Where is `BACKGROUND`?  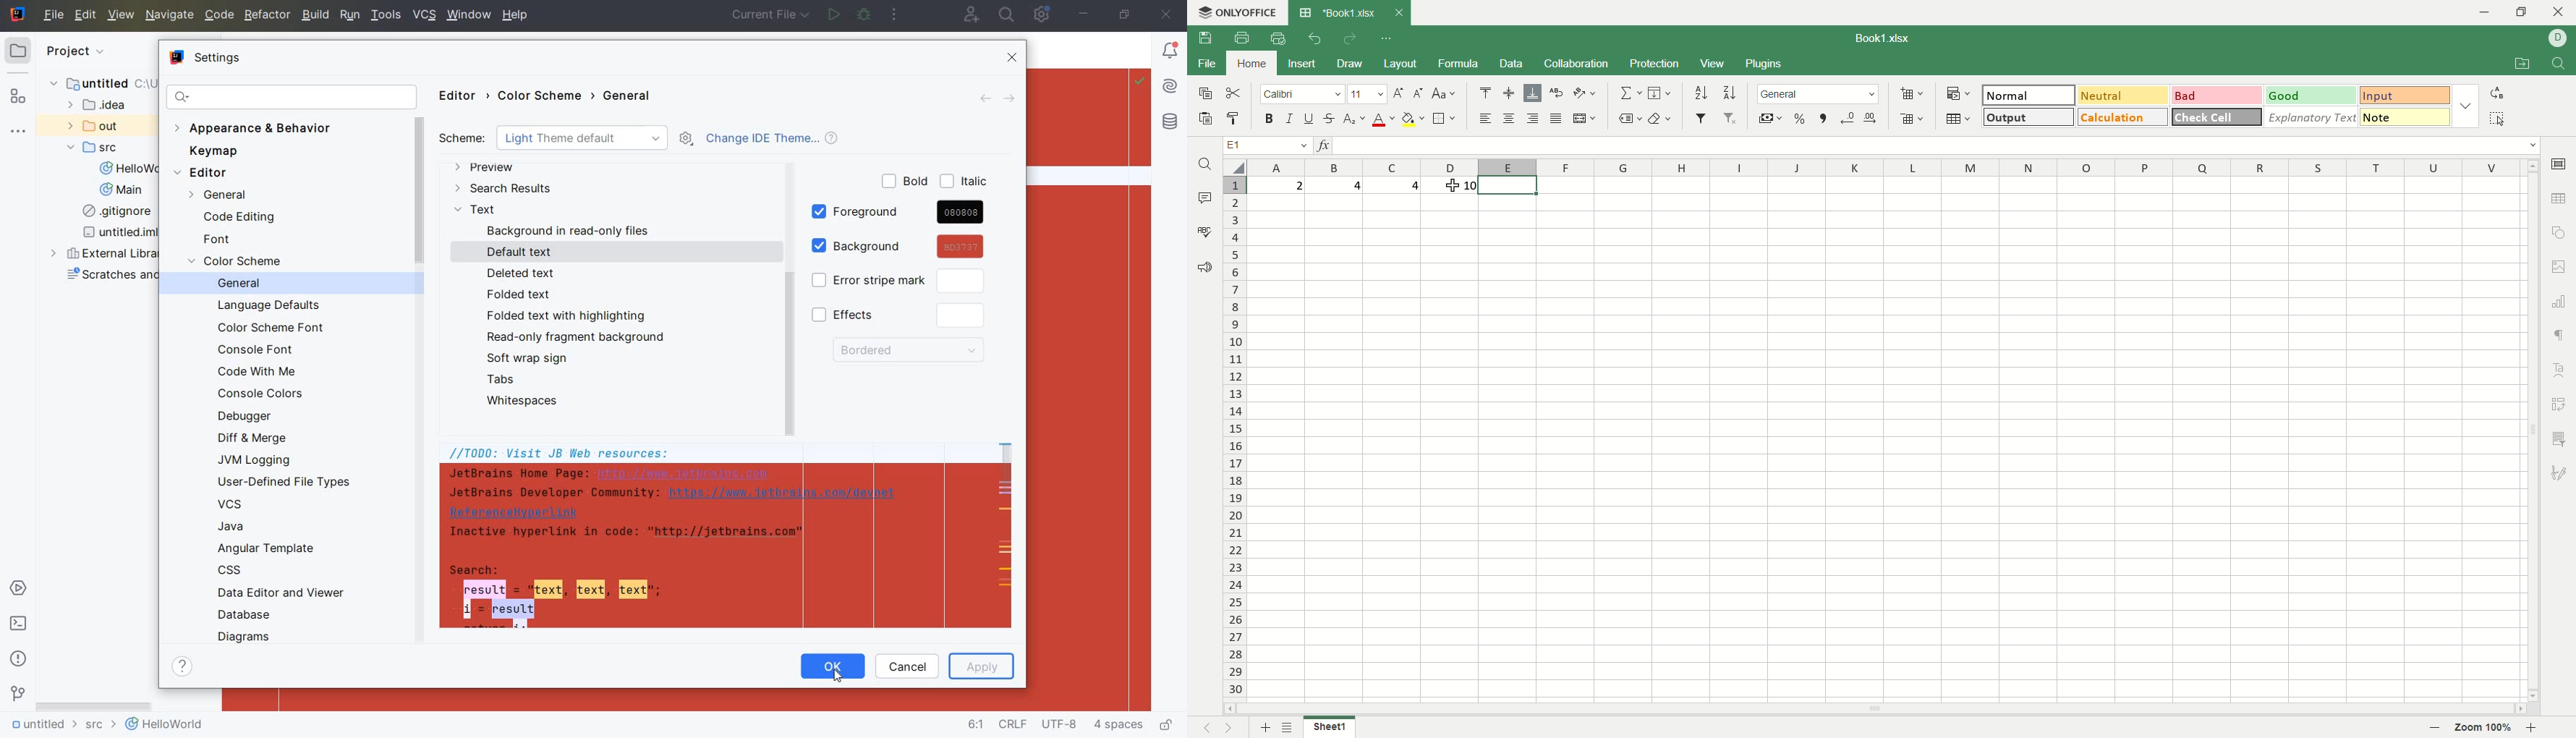 BACKGROUND is located at coordinates (879, 247).